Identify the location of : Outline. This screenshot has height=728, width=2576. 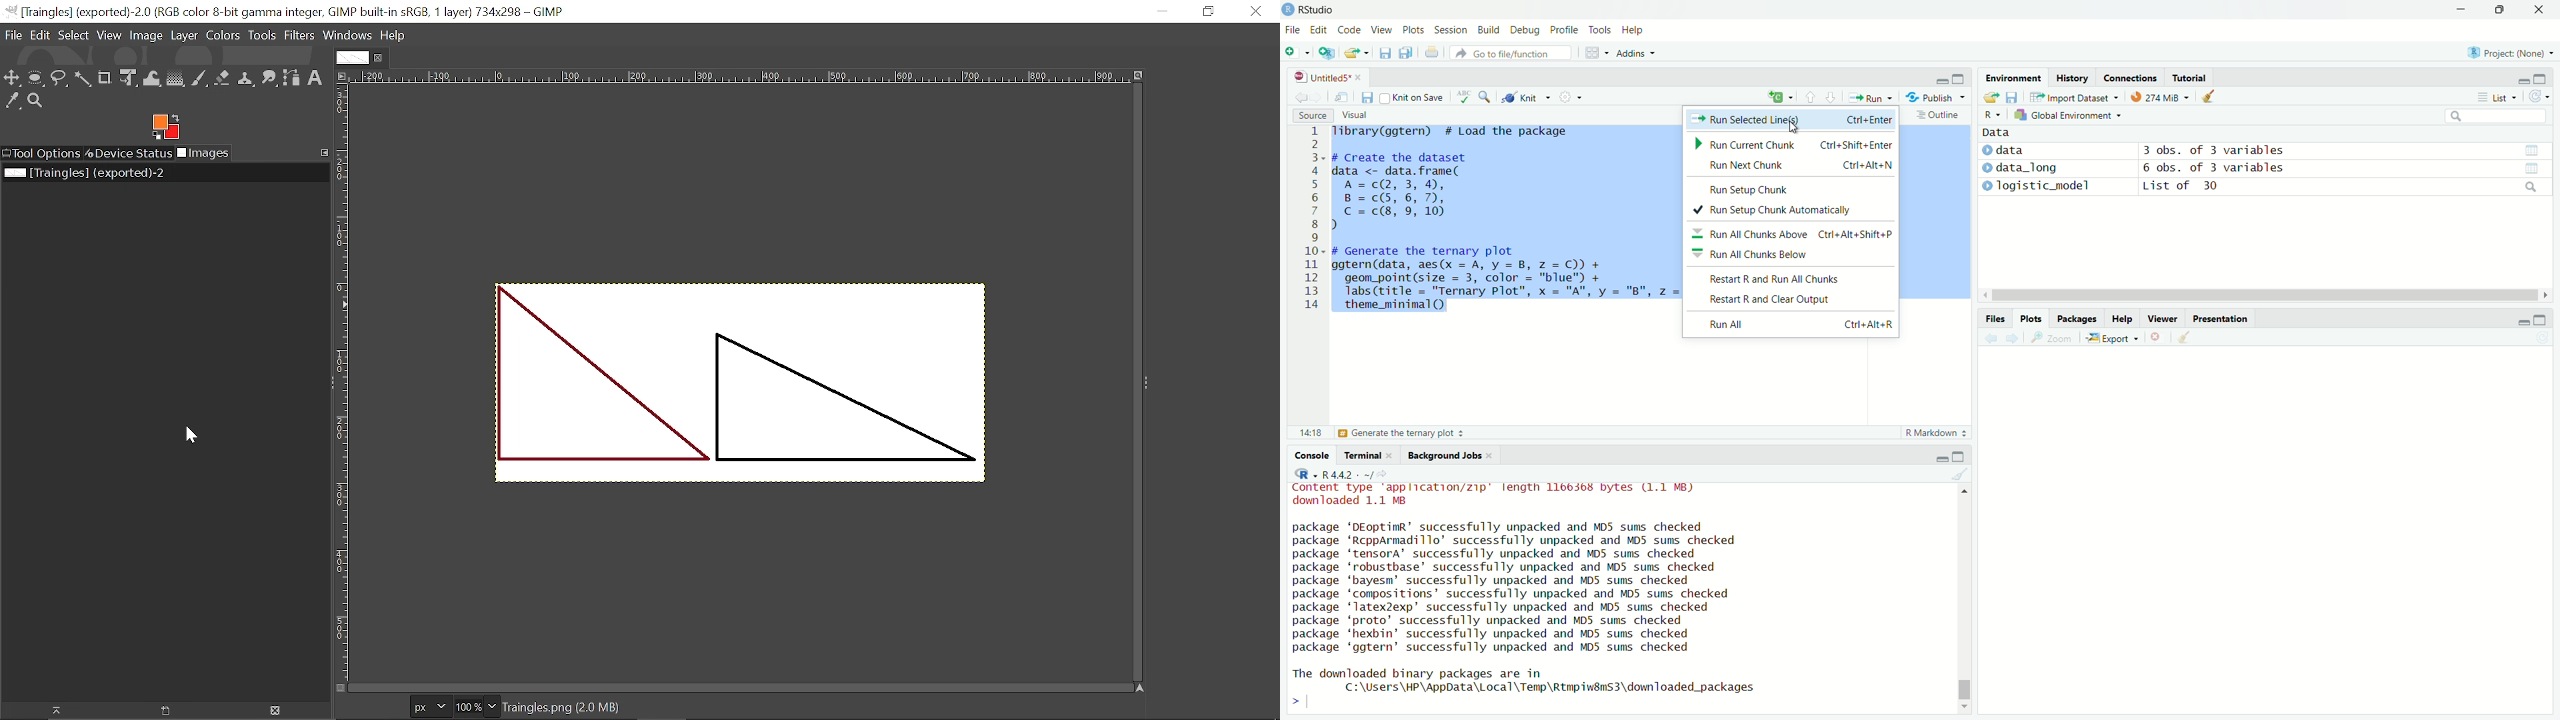
(1936, 116).